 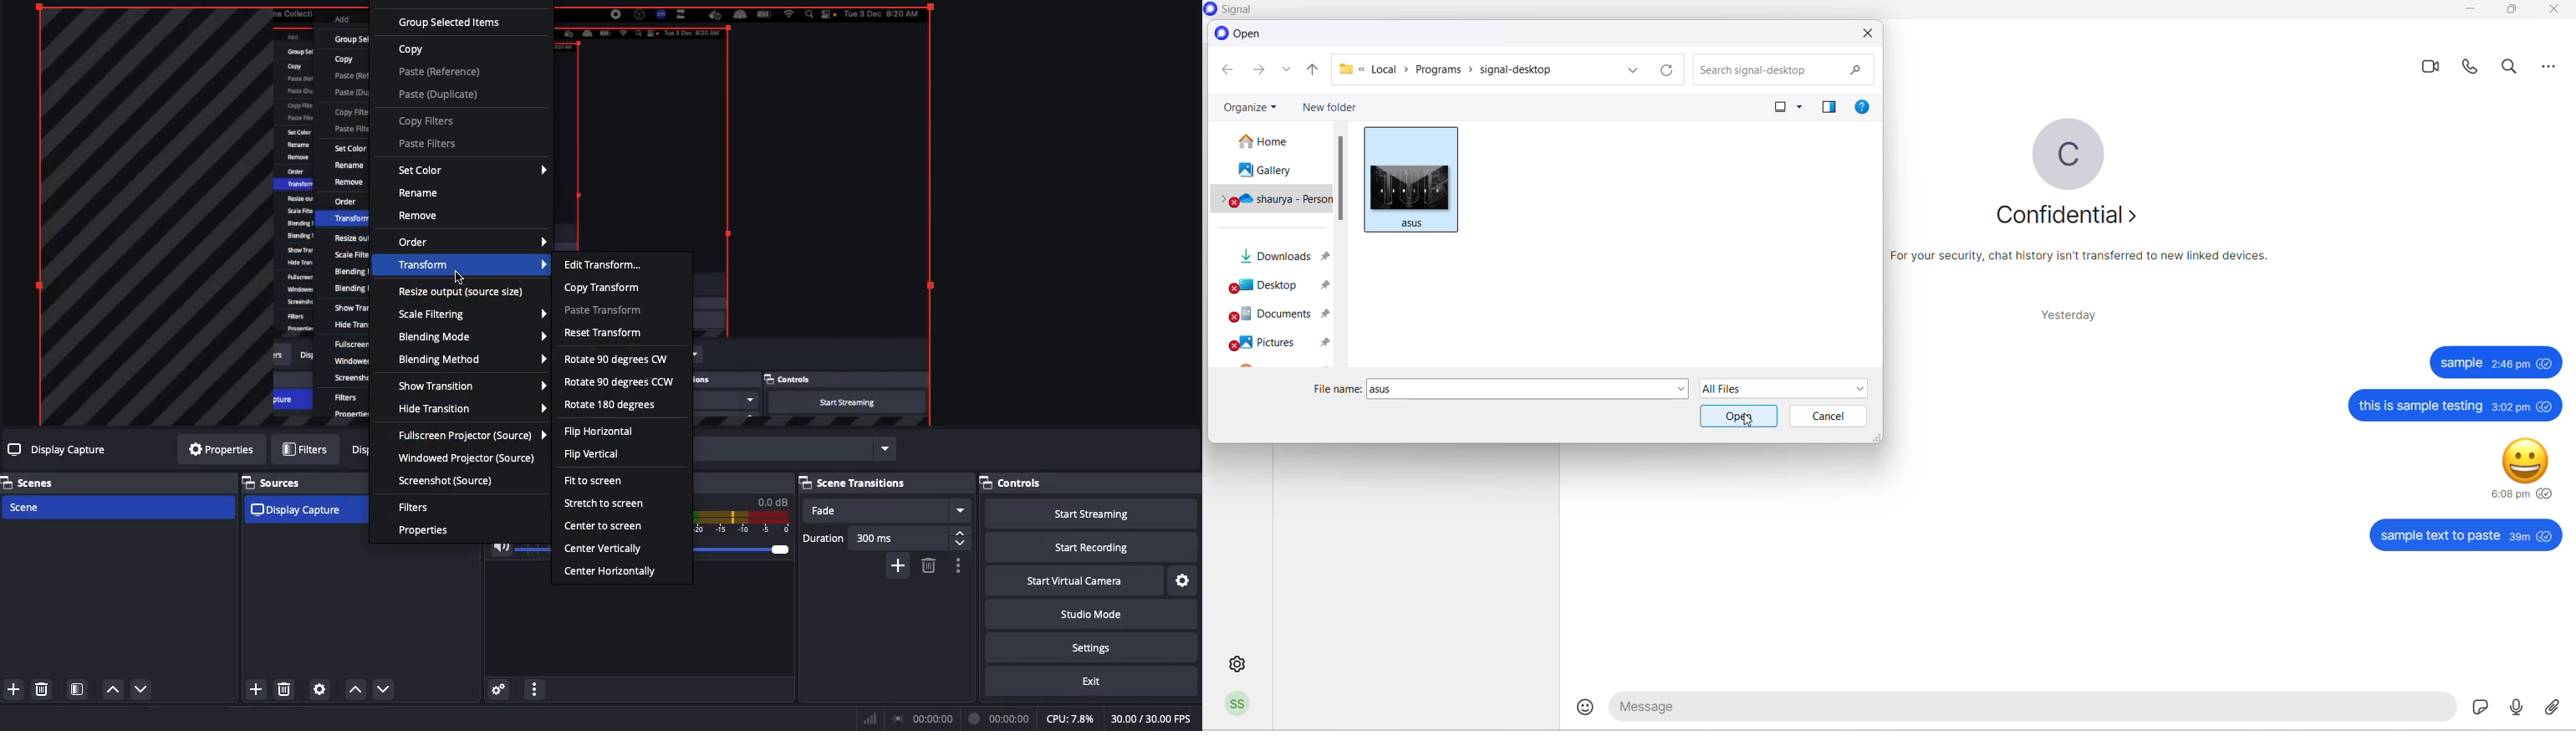 I want to click on Copy, so click(x=412, y=50).